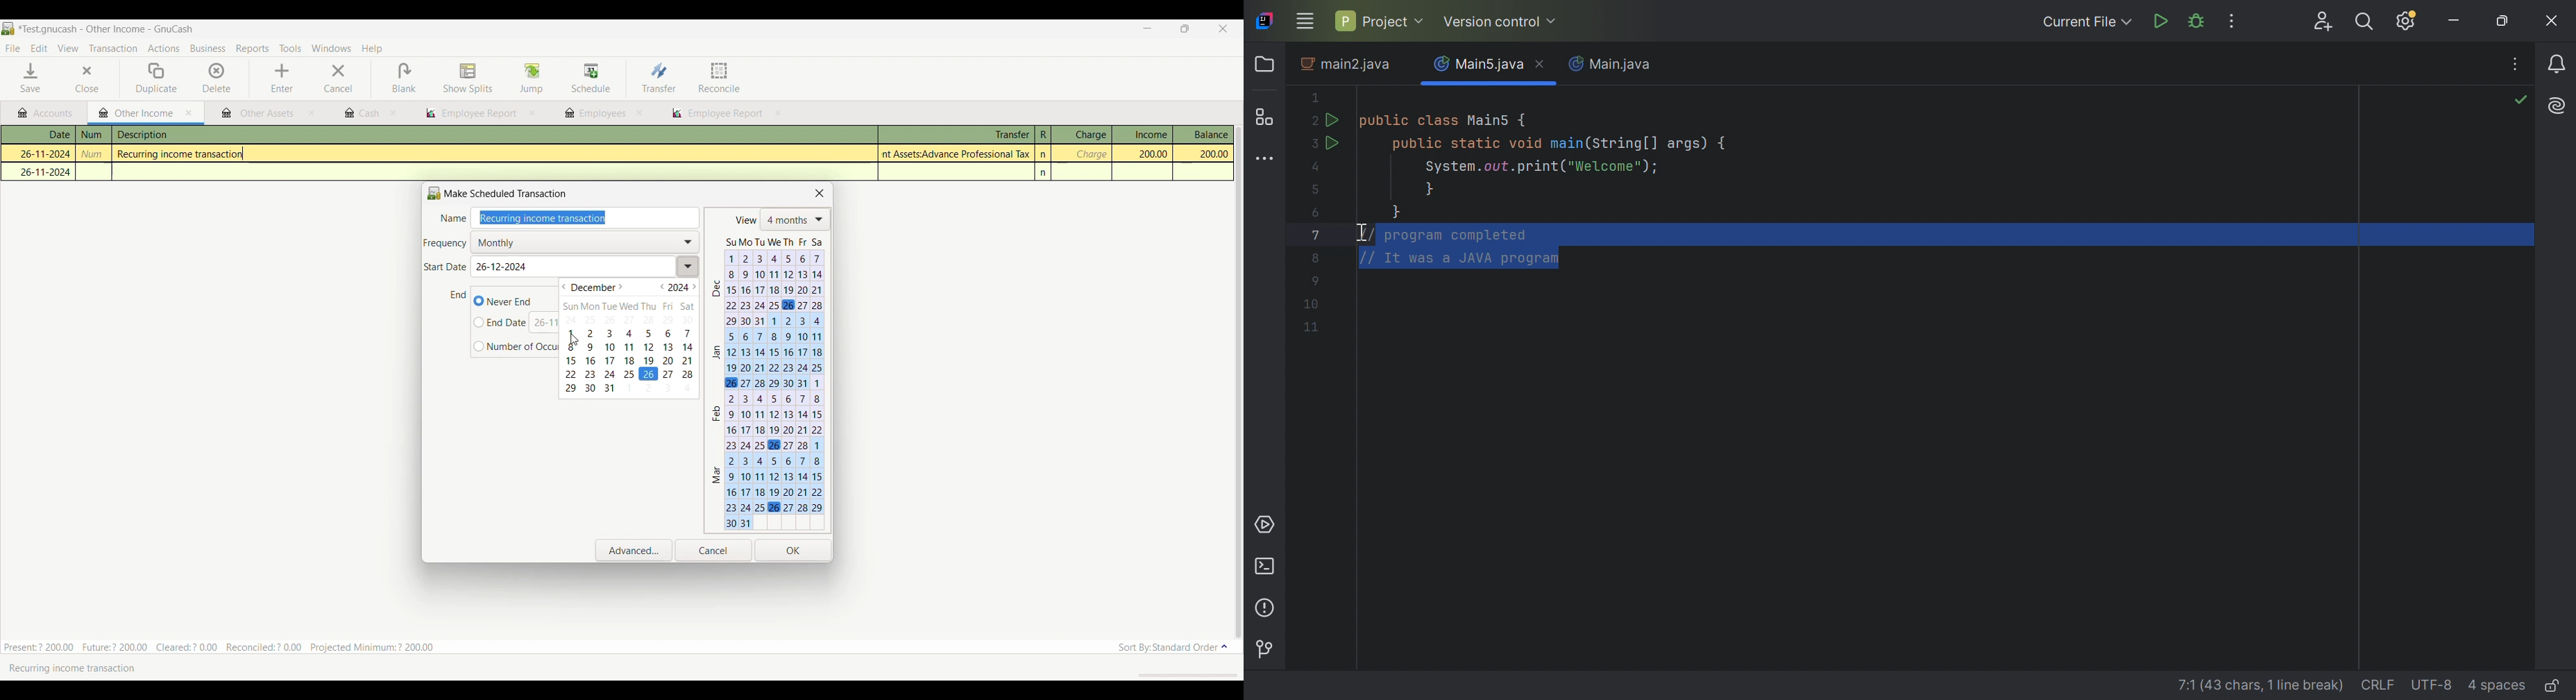 The width and height of the screenshot is (2576, 700). I want to click on Indicates Start date of transaction, so click(446, 267).